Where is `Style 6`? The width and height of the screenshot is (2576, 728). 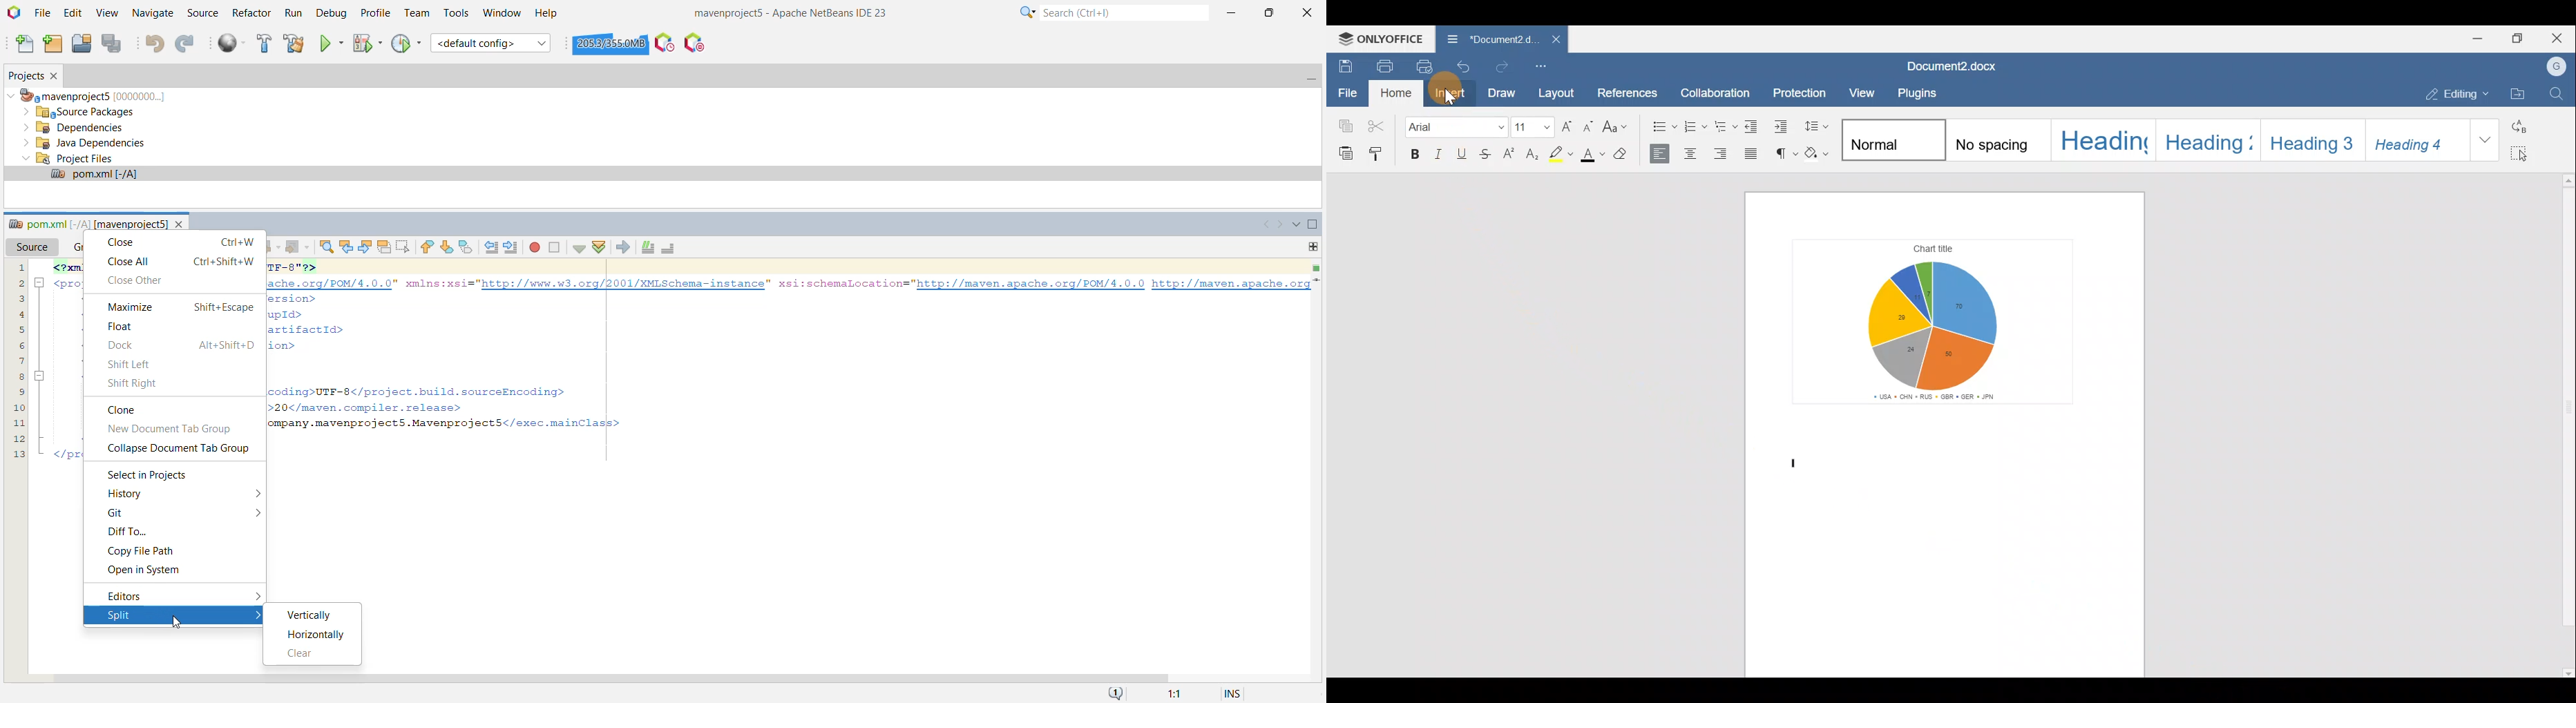
Style 6 is located at coordinates (2417, 139).